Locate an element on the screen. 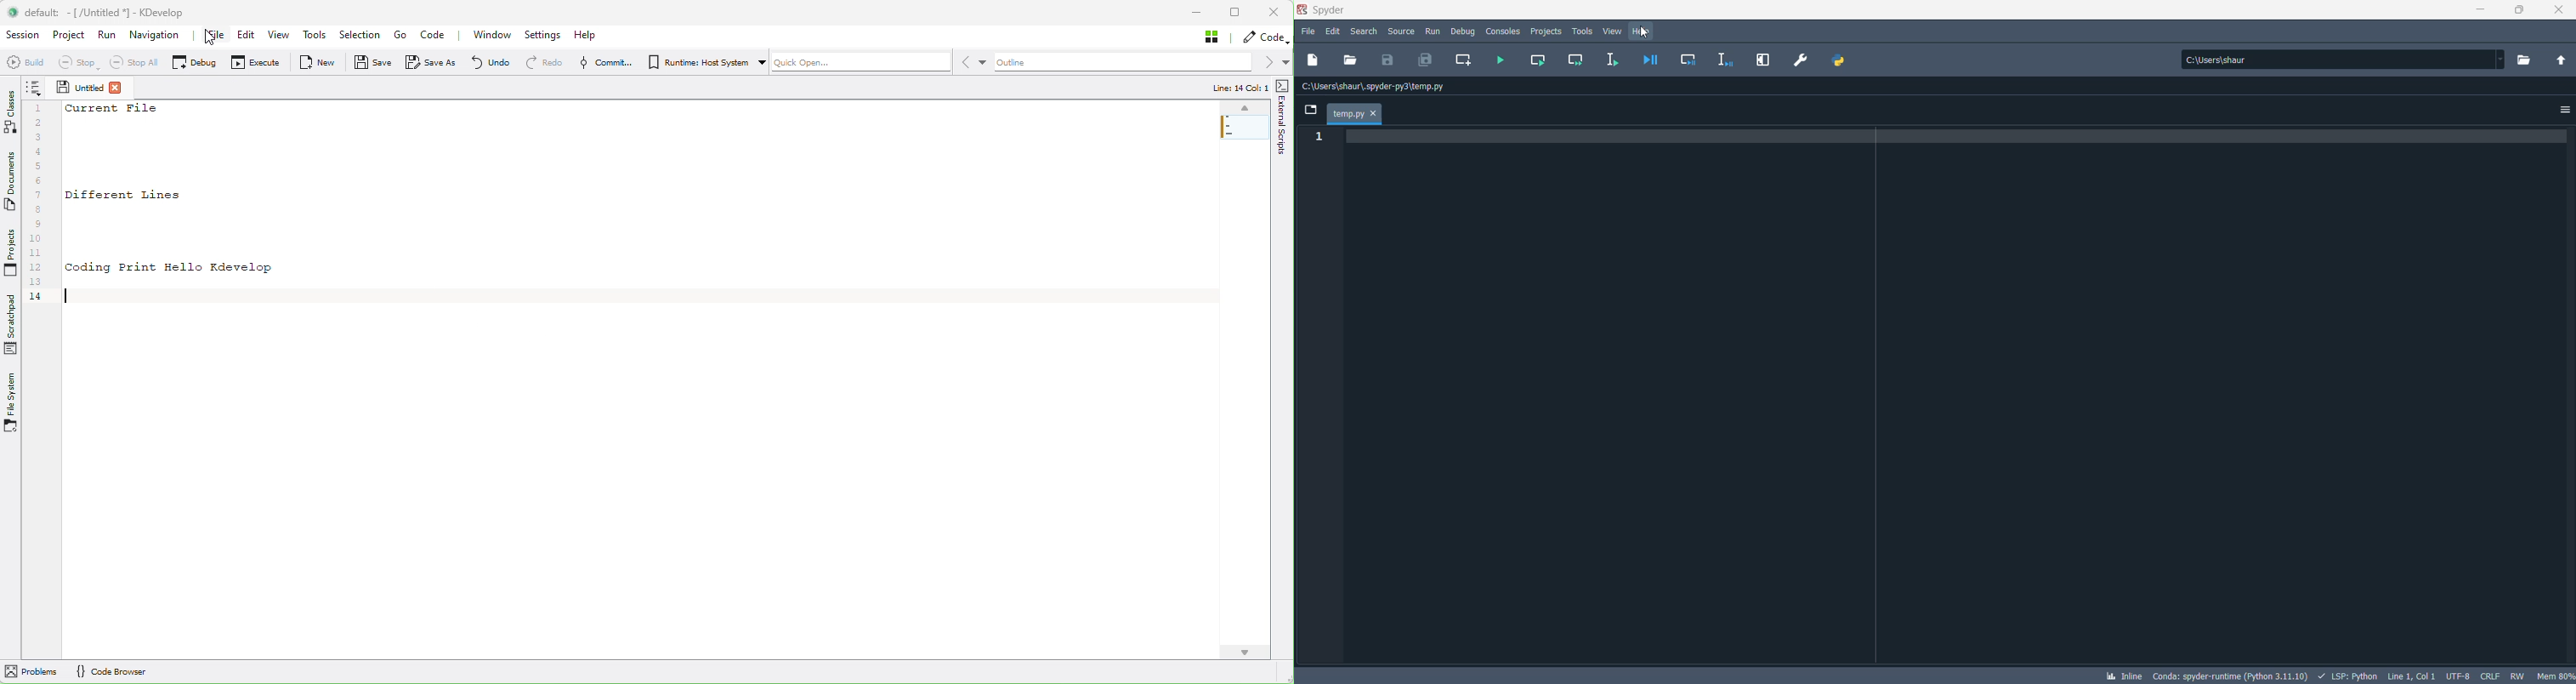 The height and width of the screenshot is (700, 2576). run current cell is located at coordinates (1541, 60).